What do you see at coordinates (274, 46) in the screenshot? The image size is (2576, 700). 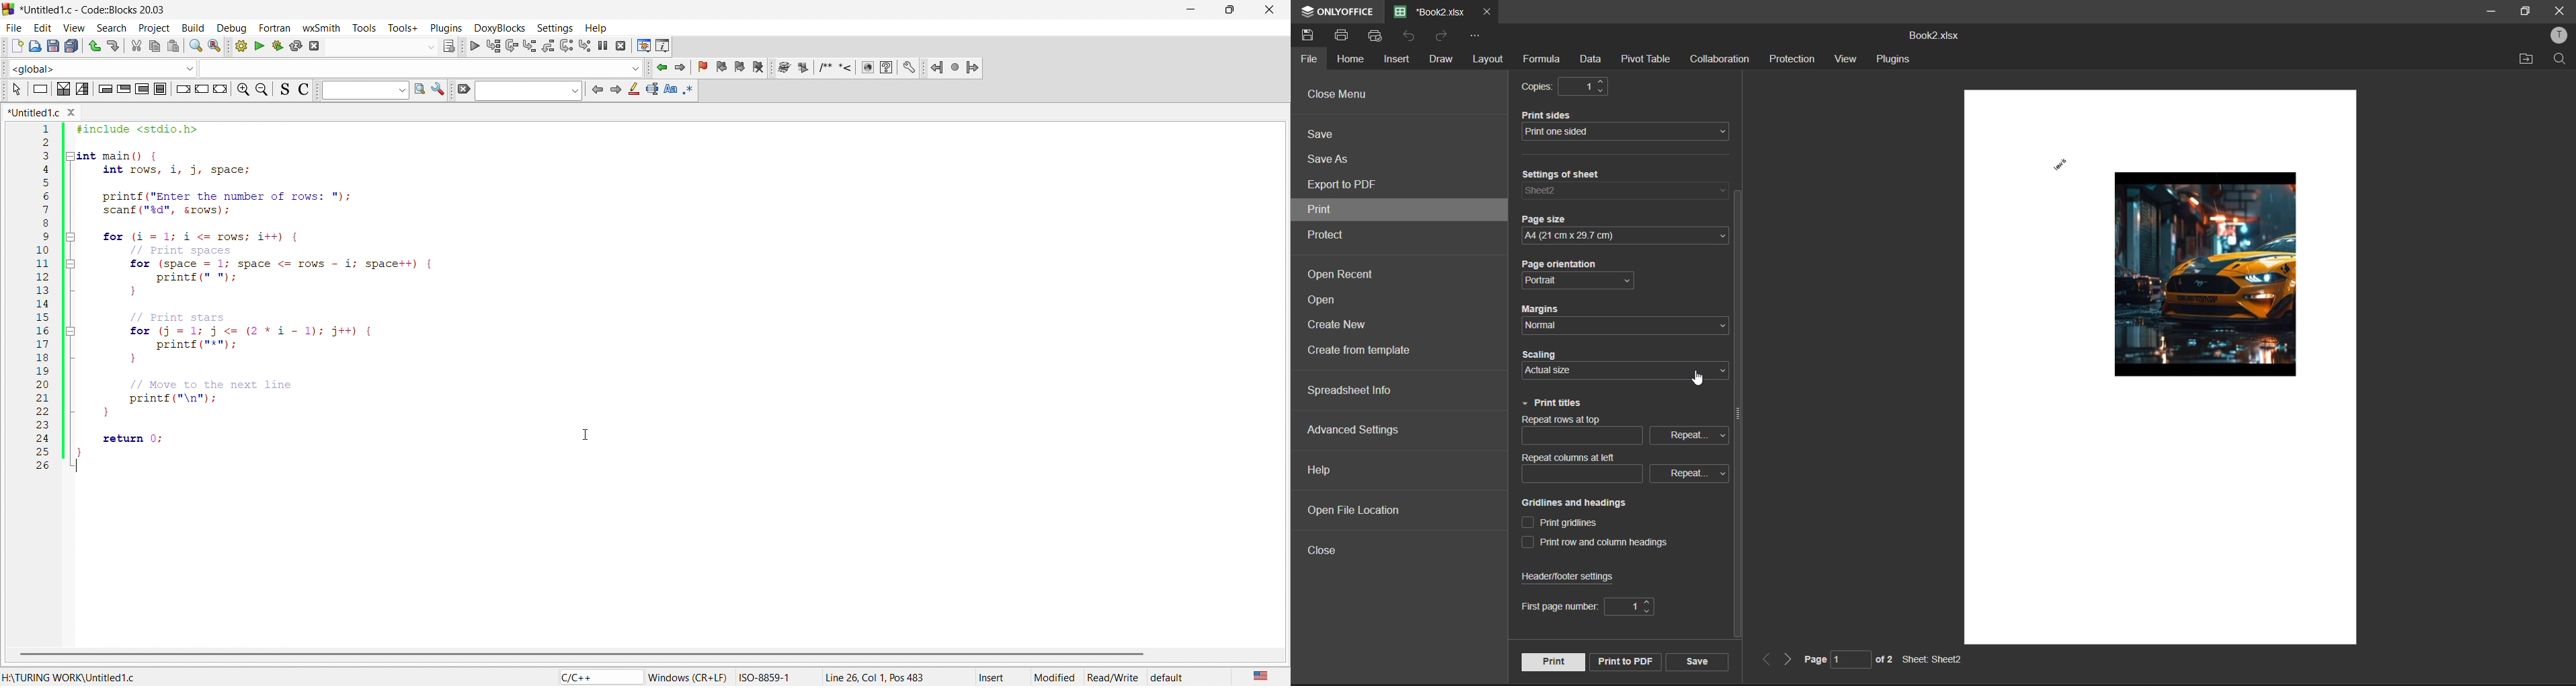 I see `build and run` at bounding box center [274, 46].